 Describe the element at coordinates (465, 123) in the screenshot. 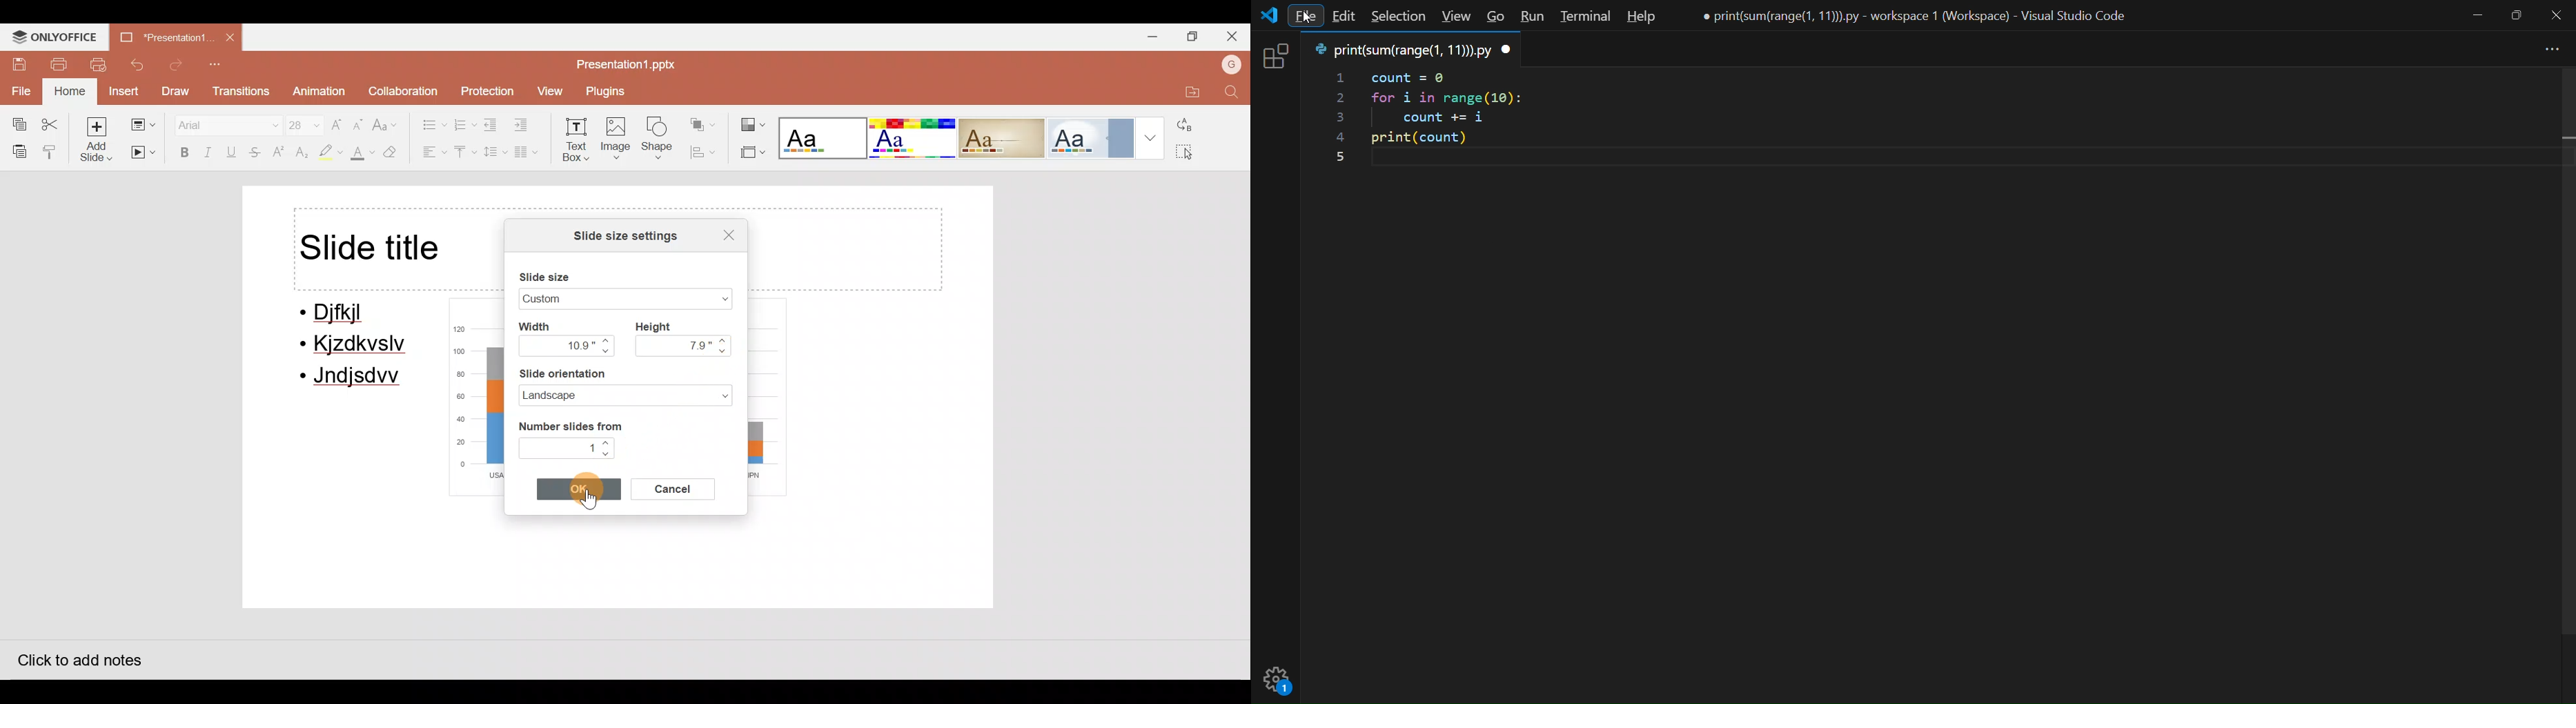

I see `Numbering` at that location.